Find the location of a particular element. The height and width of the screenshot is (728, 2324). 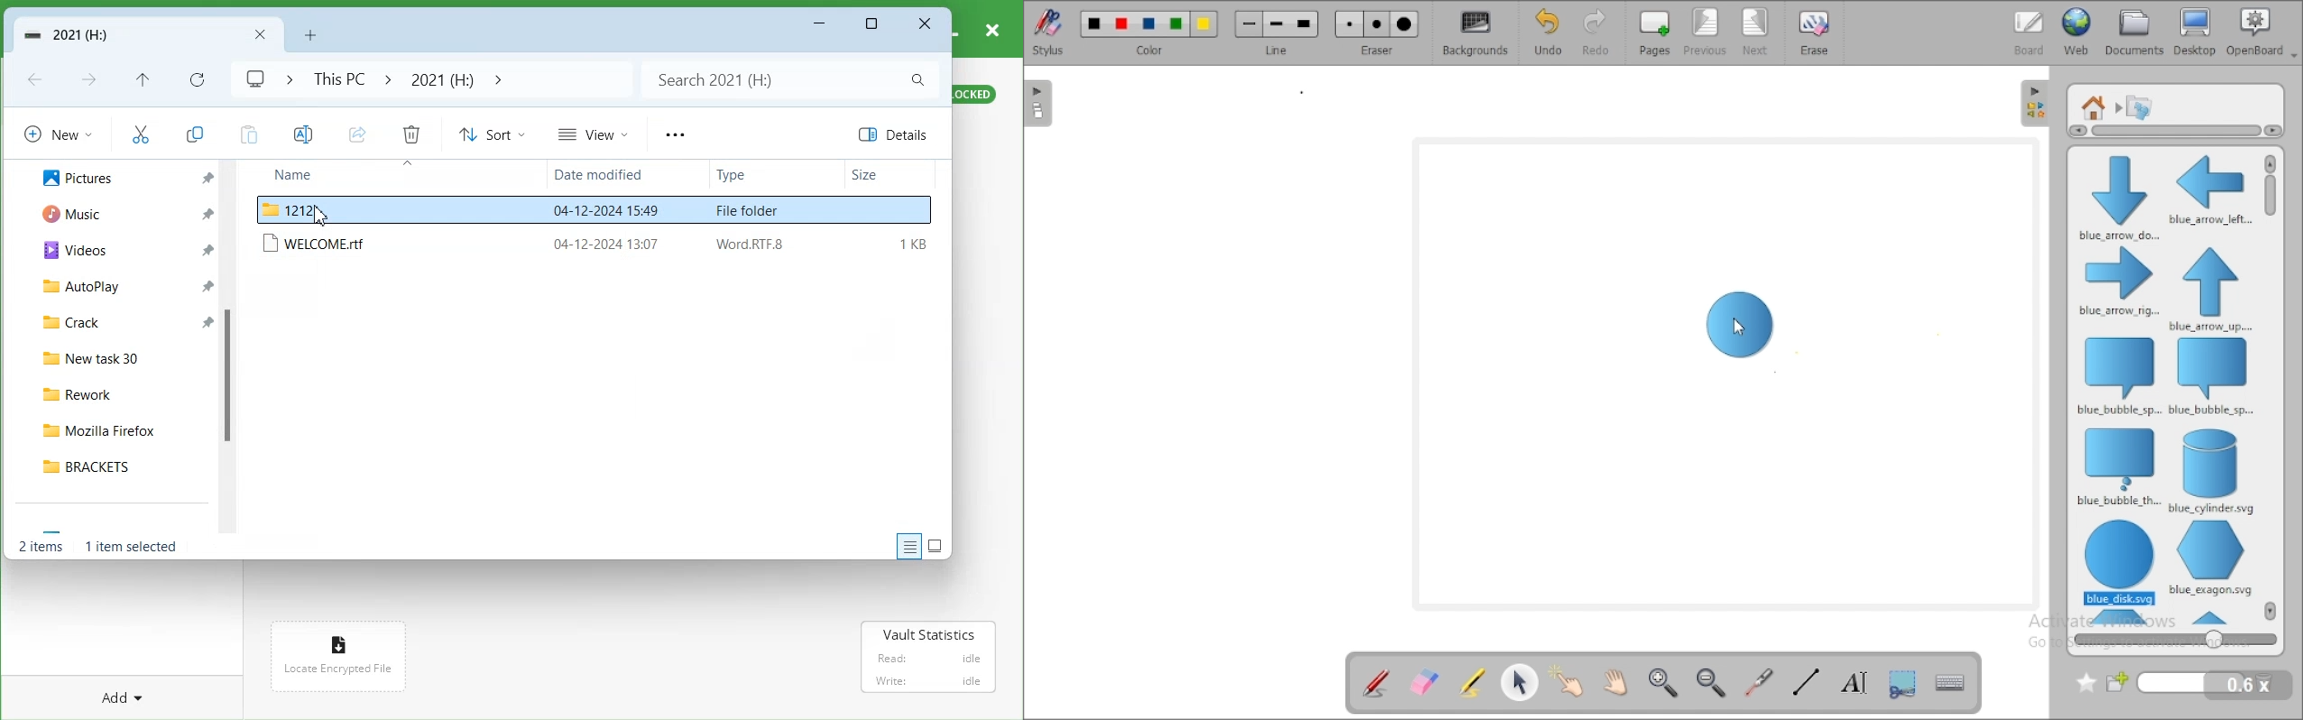

Cursor is located at coordinates (322, 216).